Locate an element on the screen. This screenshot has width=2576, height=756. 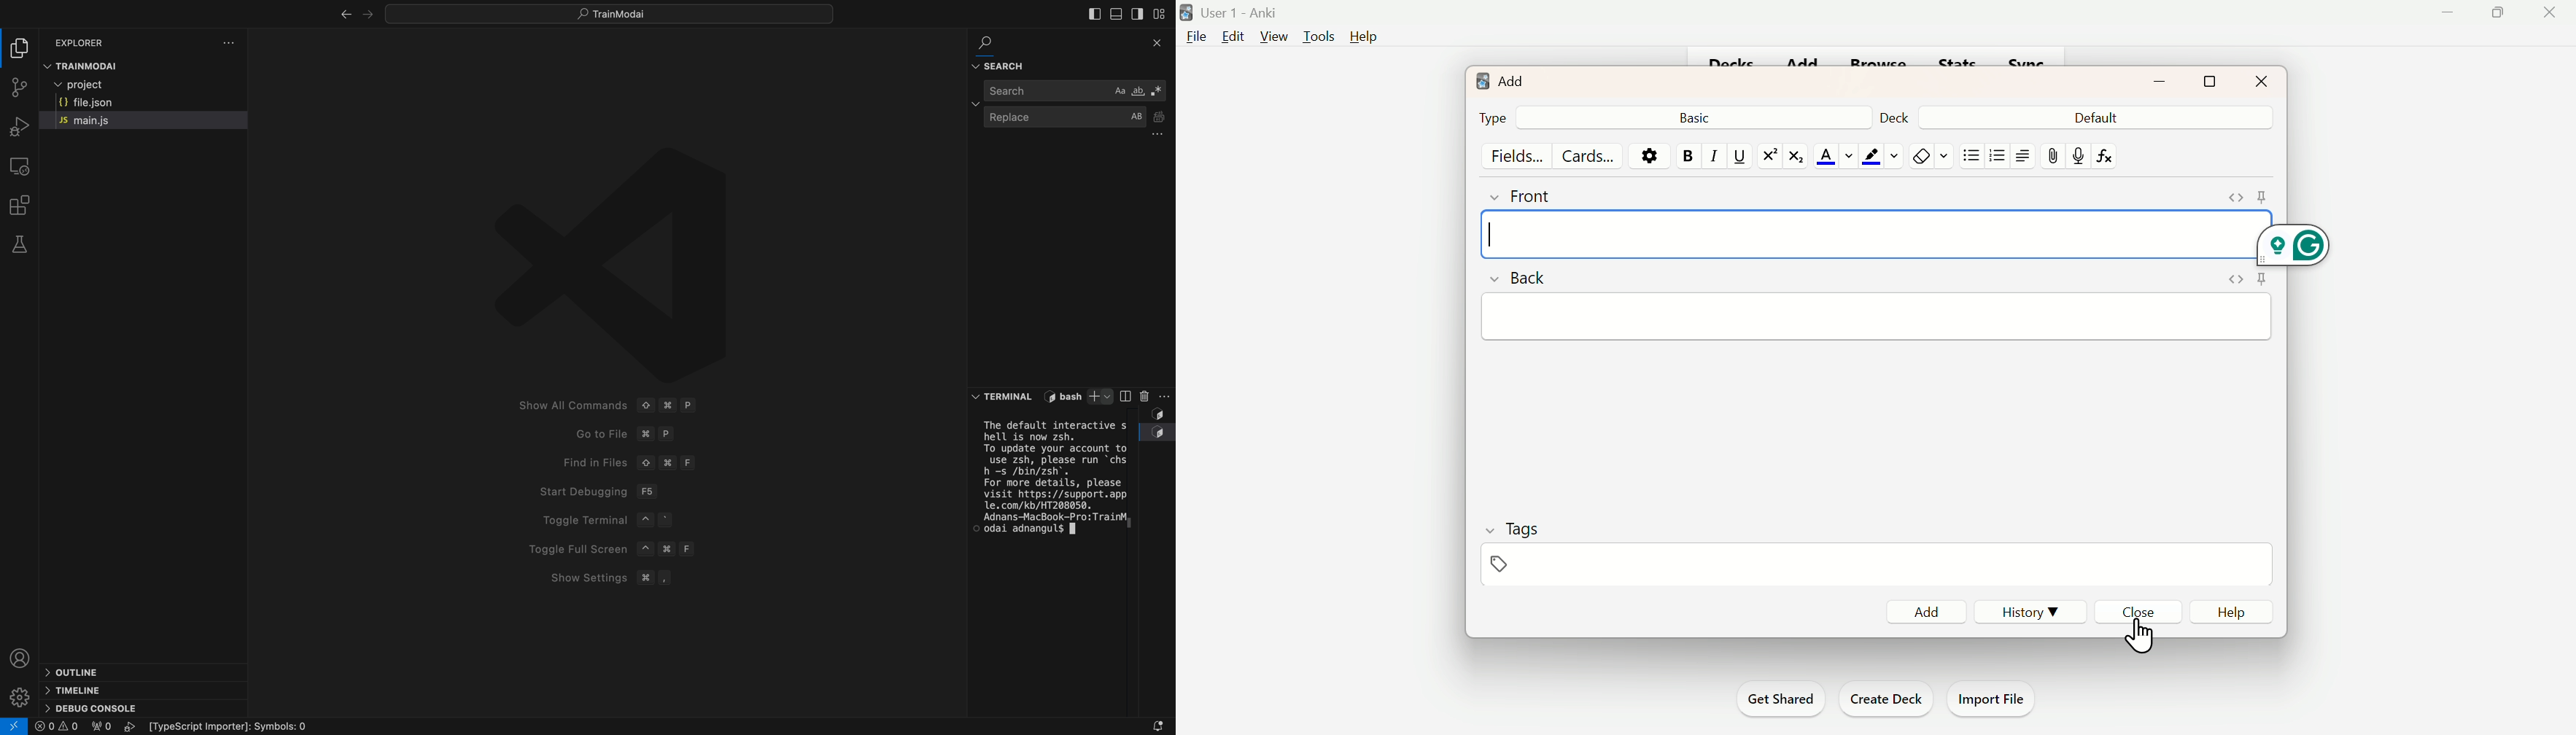
Bold is located at coordinates (1684, 156).